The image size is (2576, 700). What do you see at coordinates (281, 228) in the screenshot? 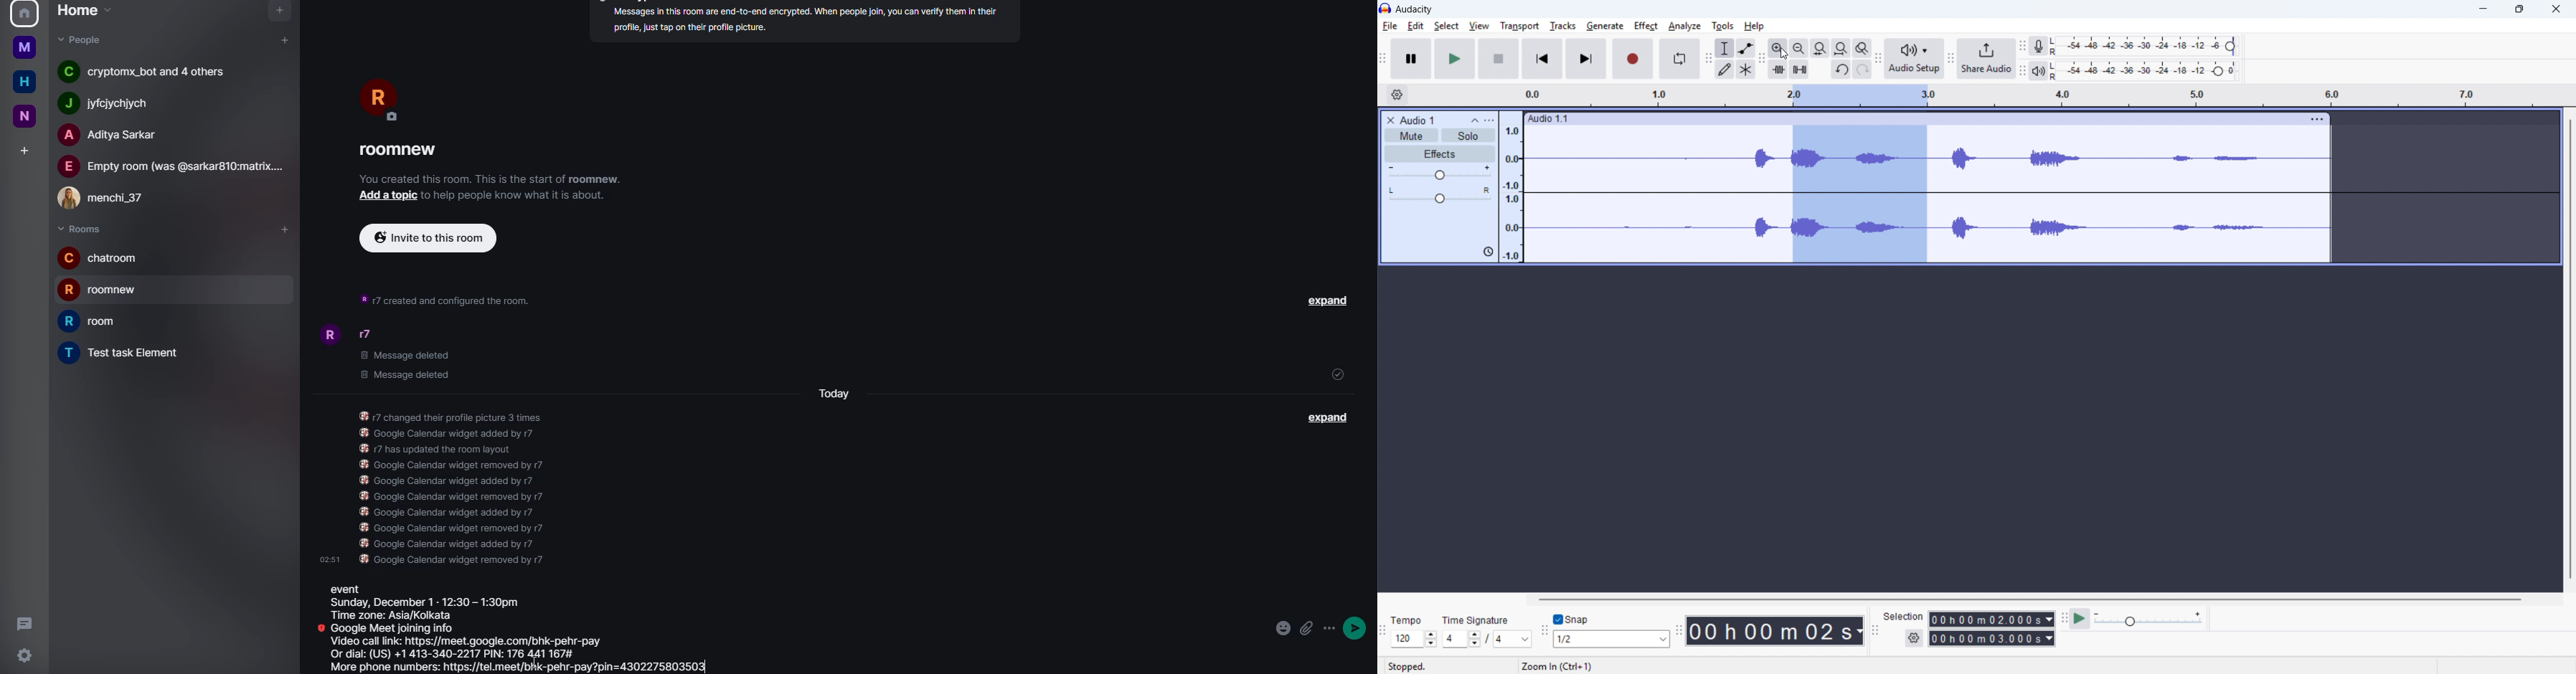
I see `add` at bounding box center [281, 228].